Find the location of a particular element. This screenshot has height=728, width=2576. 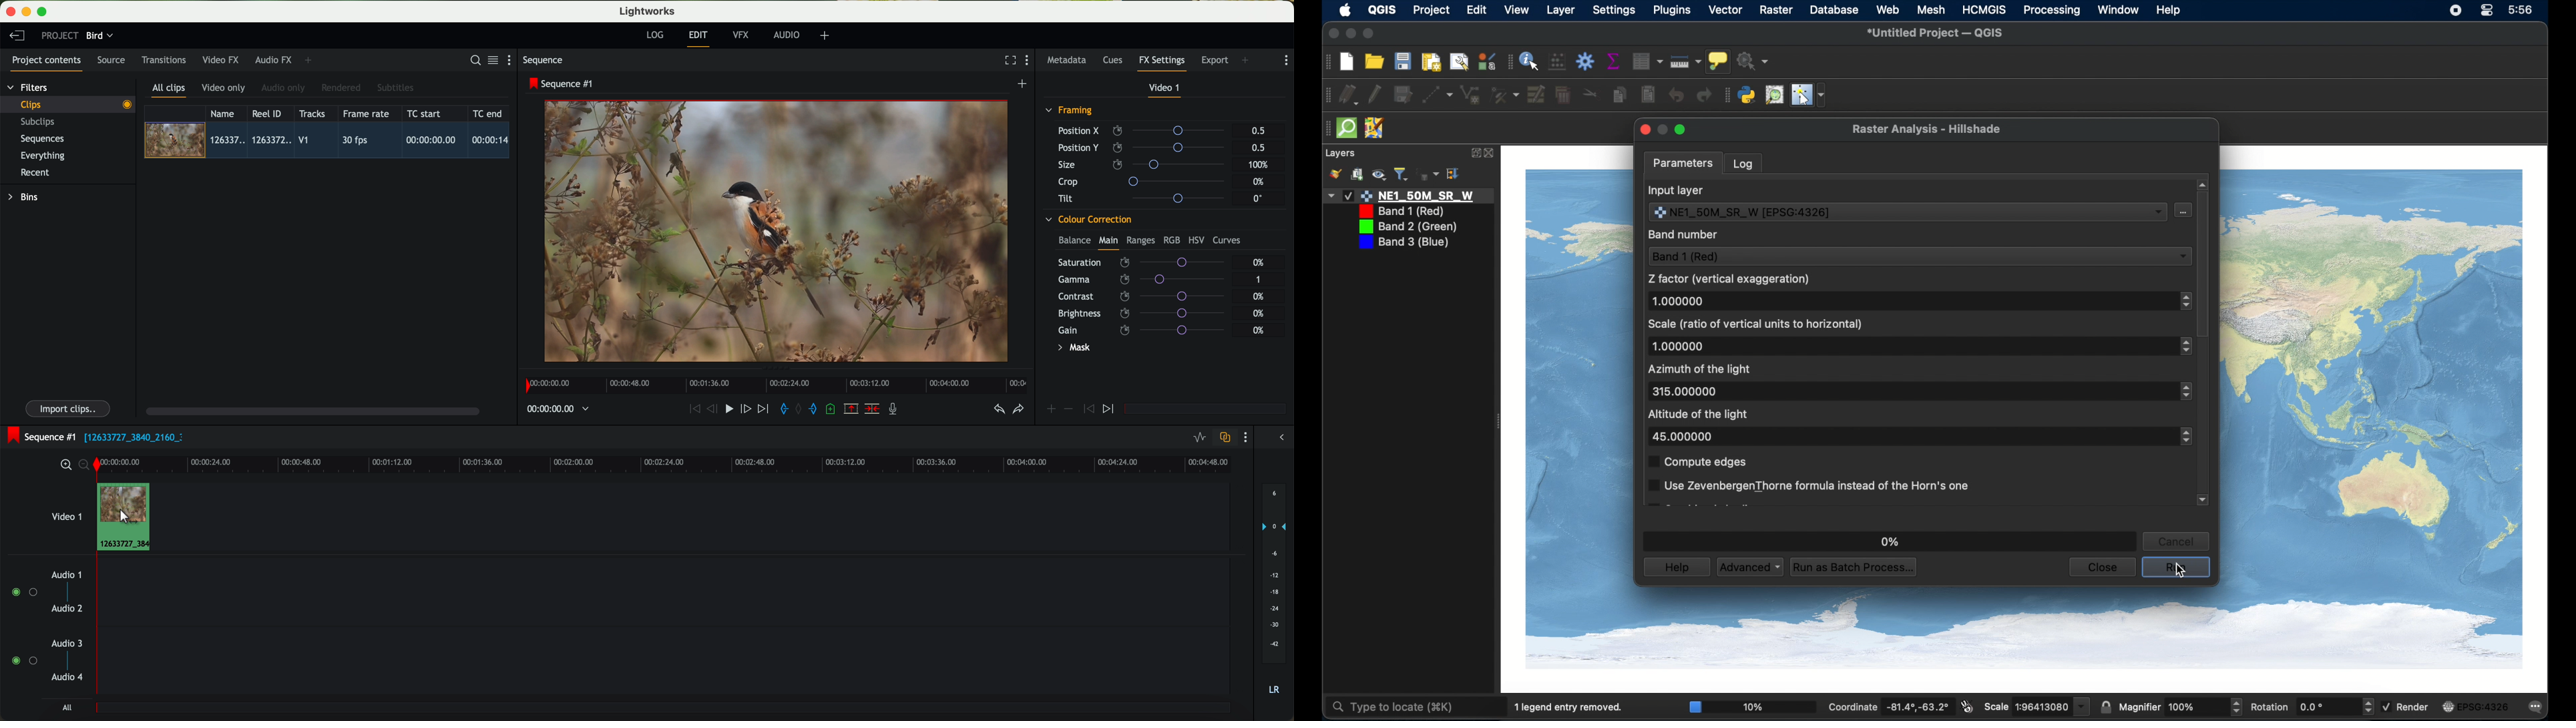

log is located at coordinates (655, 35).